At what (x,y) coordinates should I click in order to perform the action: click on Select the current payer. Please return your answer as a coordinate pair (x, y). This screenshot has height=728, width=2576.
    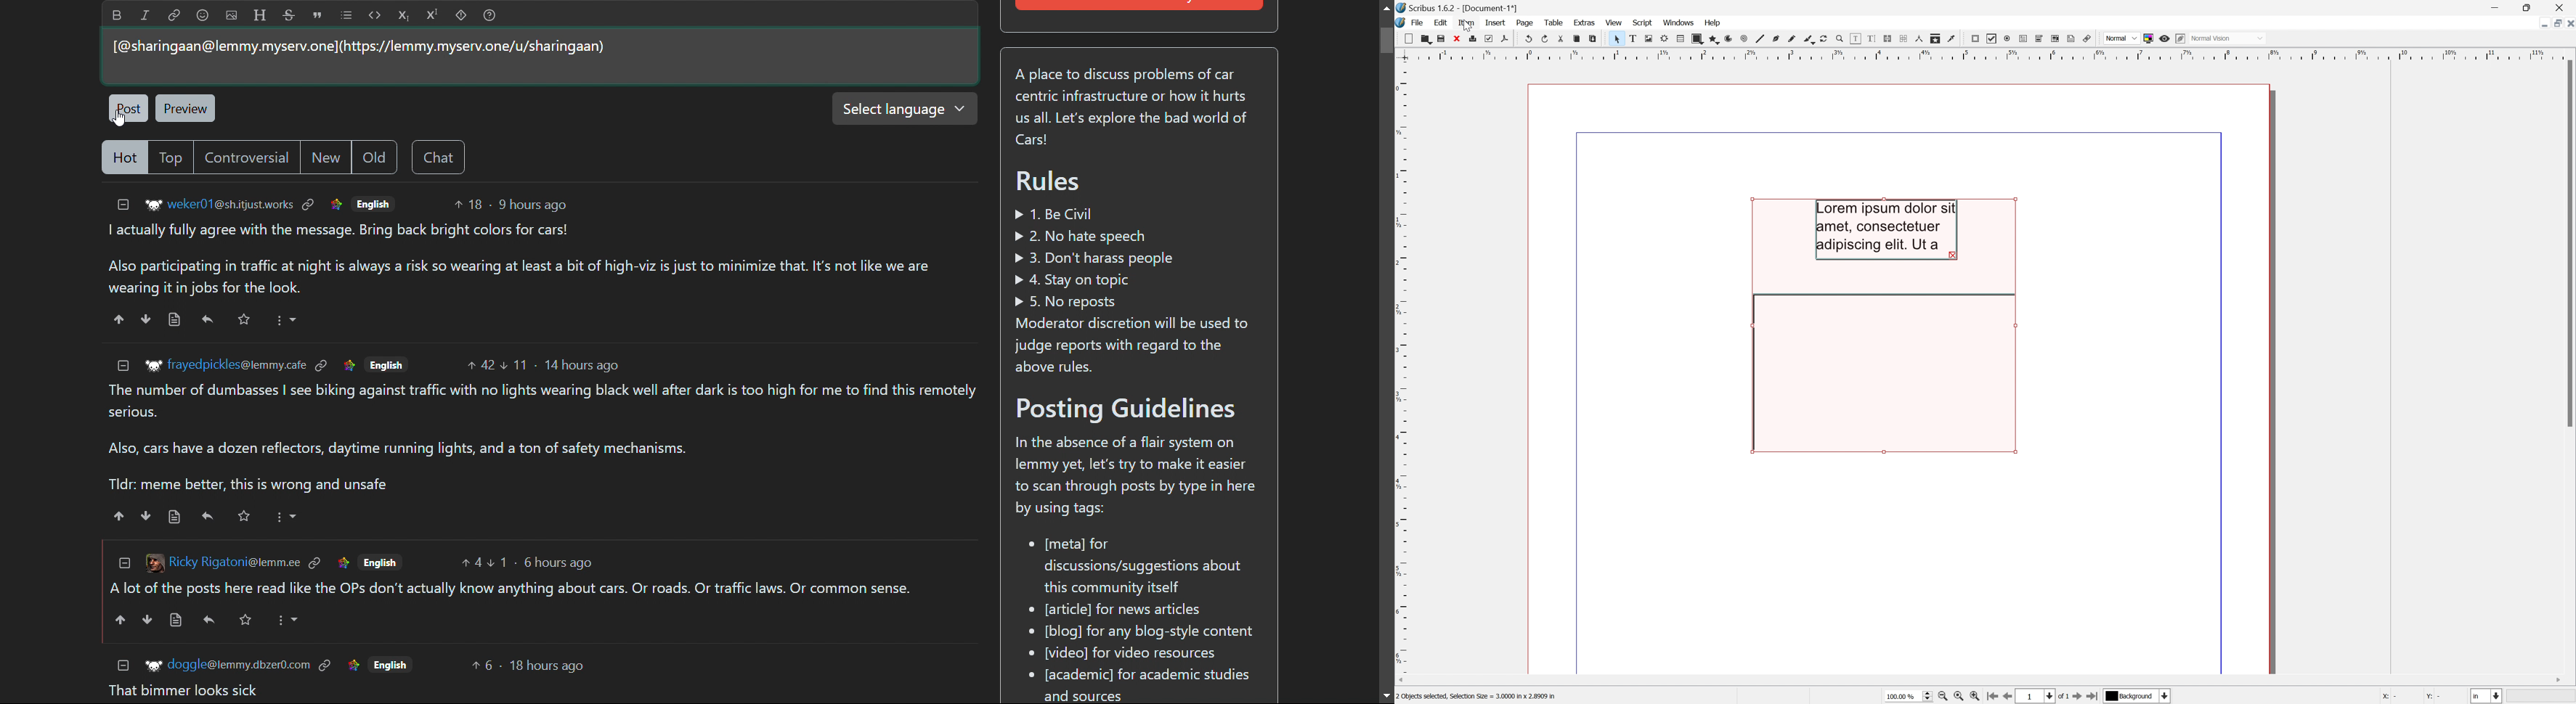
    Looking at the image, I should click on (2138, 697).